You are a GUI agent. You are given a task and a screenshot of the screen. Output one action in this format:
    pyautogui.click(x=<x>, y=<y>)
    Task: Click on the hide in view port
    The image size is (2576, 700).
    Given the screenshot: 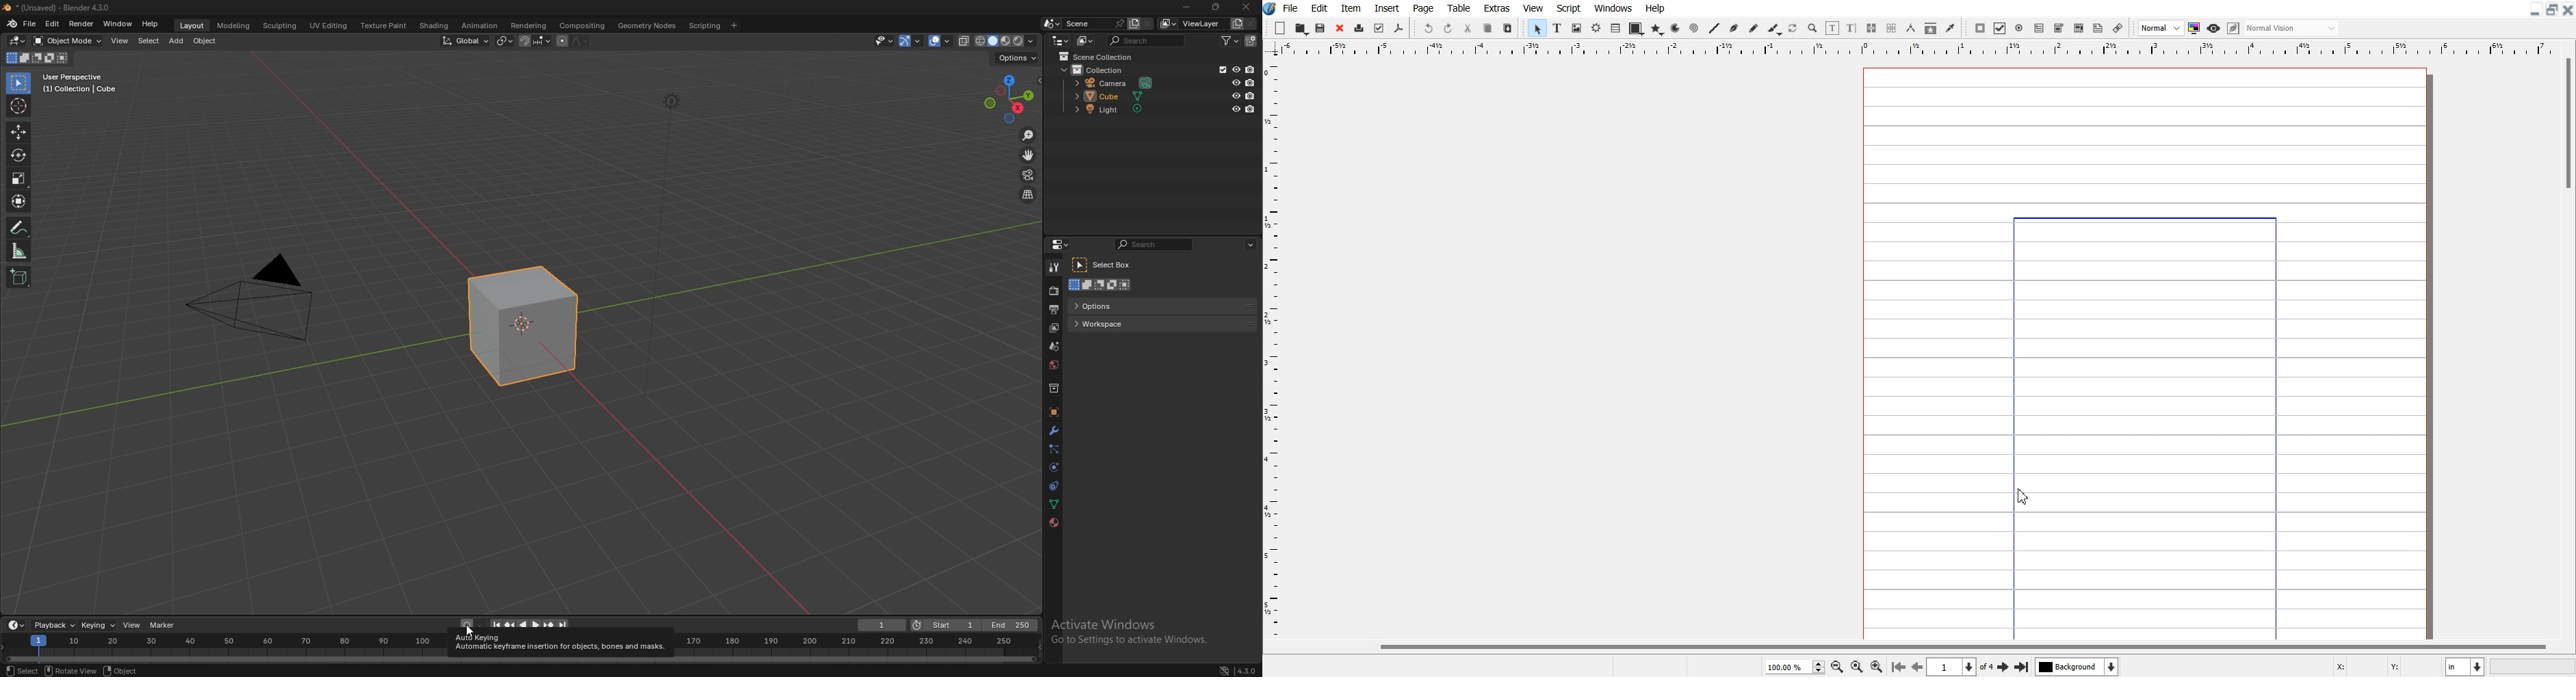 What is the action you would take?
    pyautogui.click(x=1237, y=82)
    